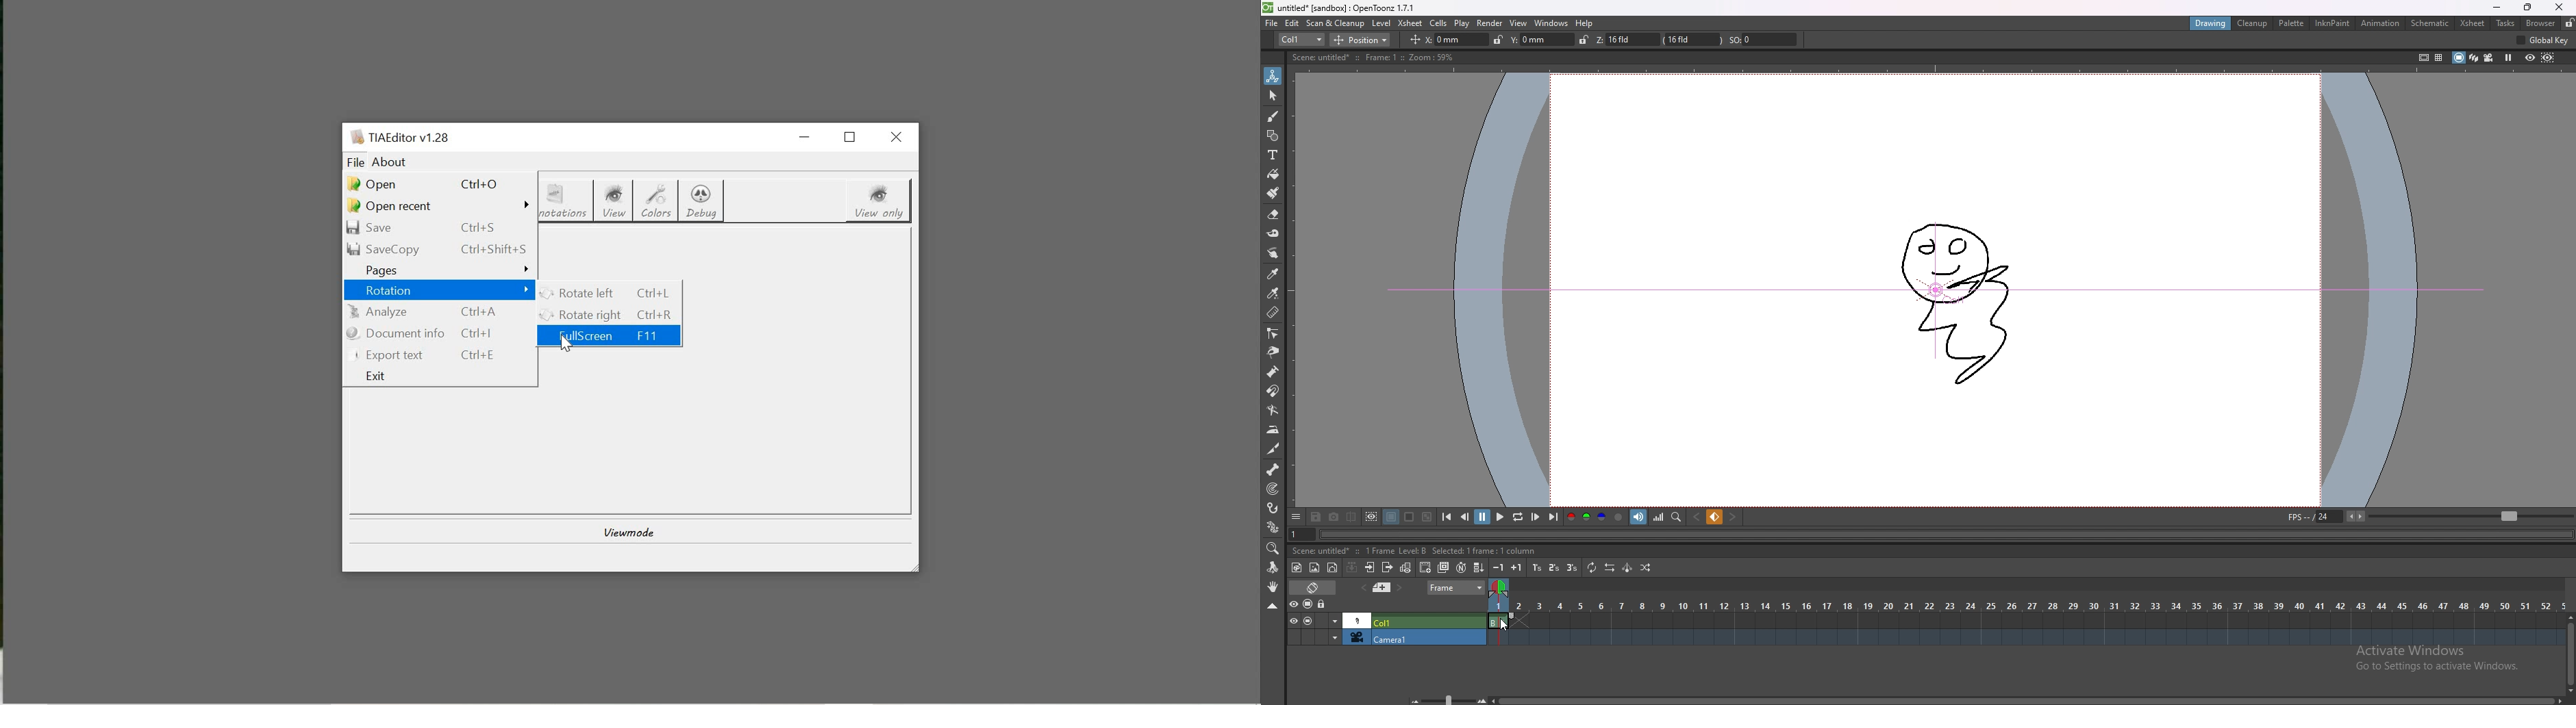 Image resolution: width=2576 pixels, height=728 pixels. Describe the element at coordinates (1273, 76) in the screenshot. I see `animate` at that location.